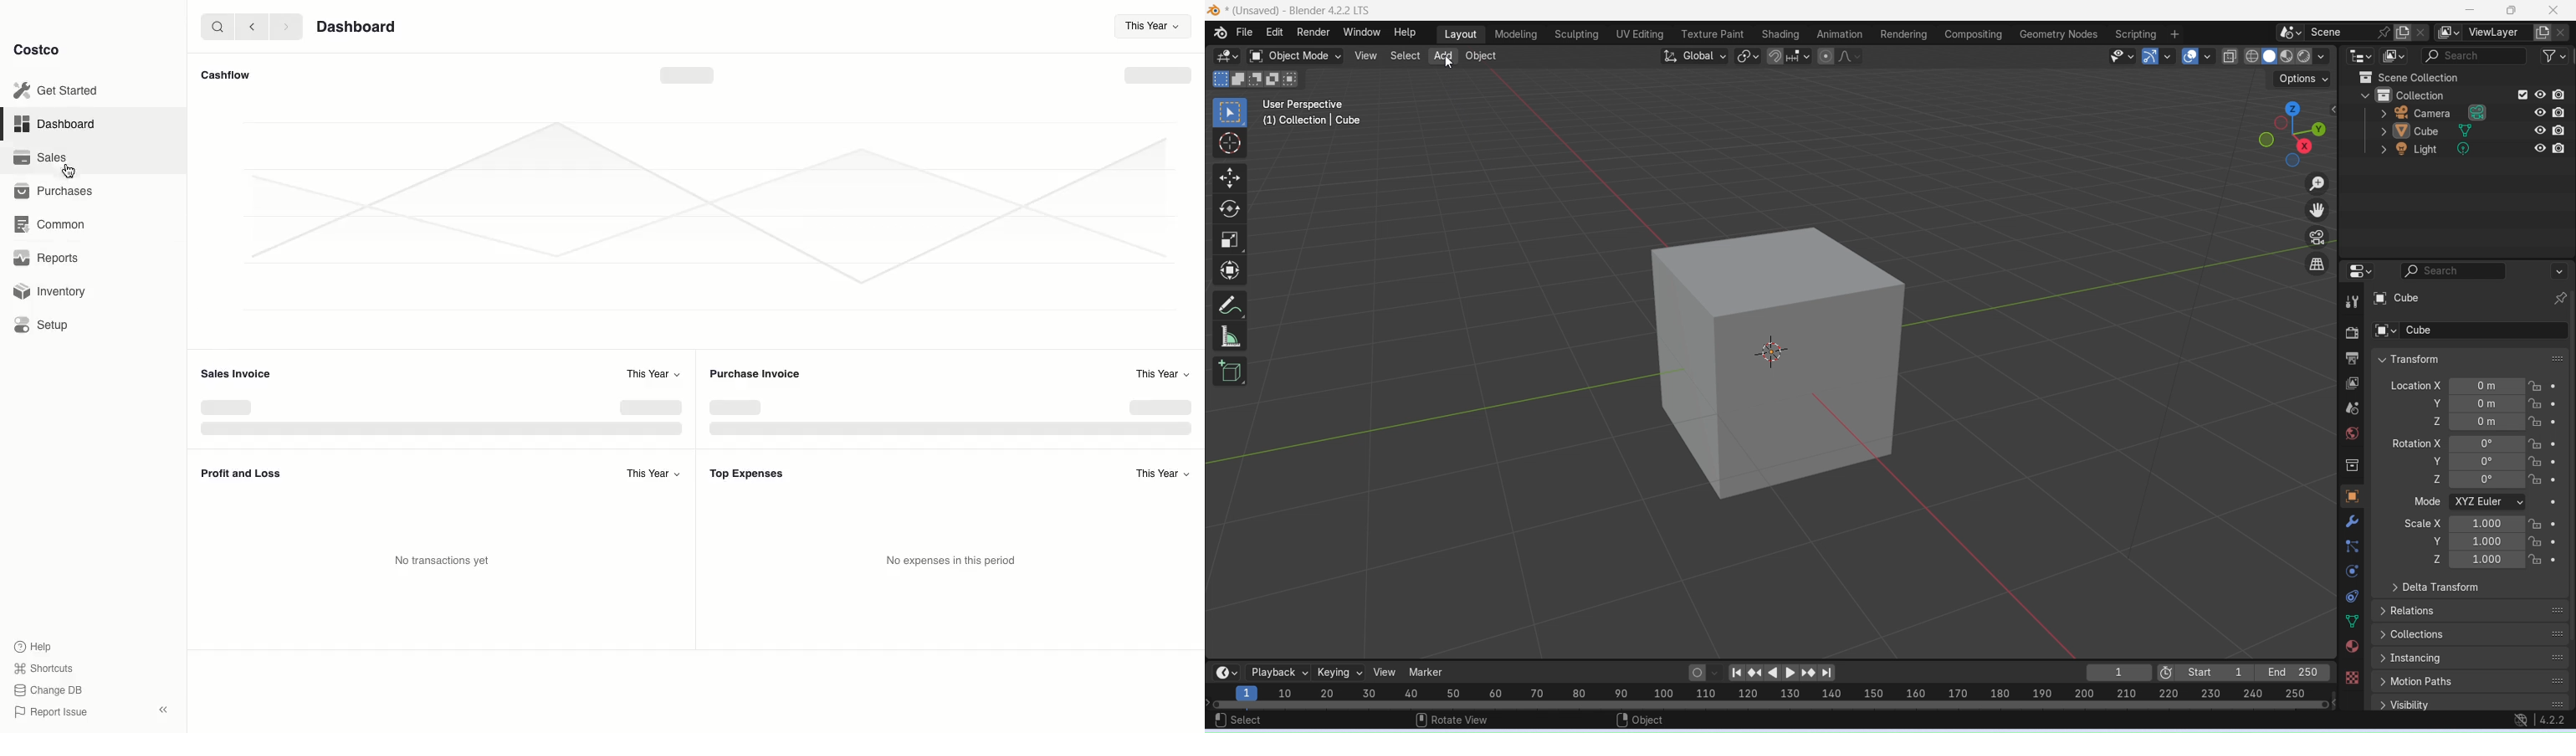 The image size is (2576, 756). I want to click on No transactions yet, so click(447, 560).